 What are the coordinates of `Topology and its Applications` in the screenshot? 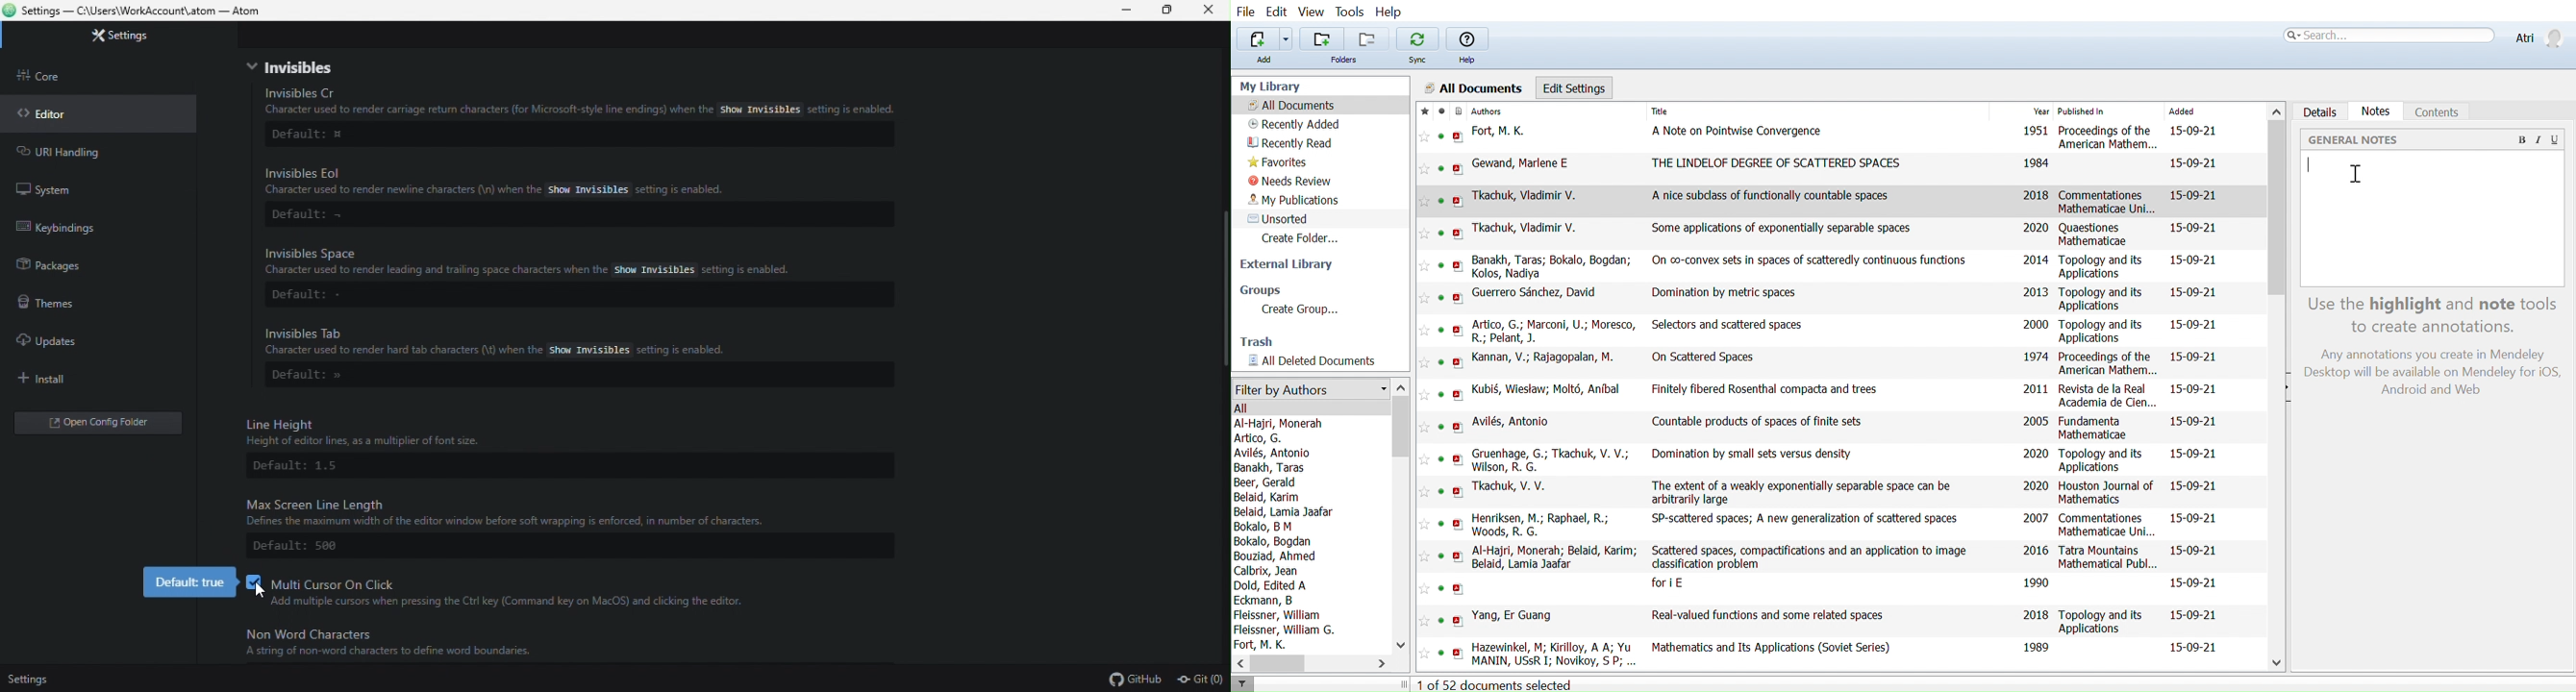 It's located at (2102, 461).